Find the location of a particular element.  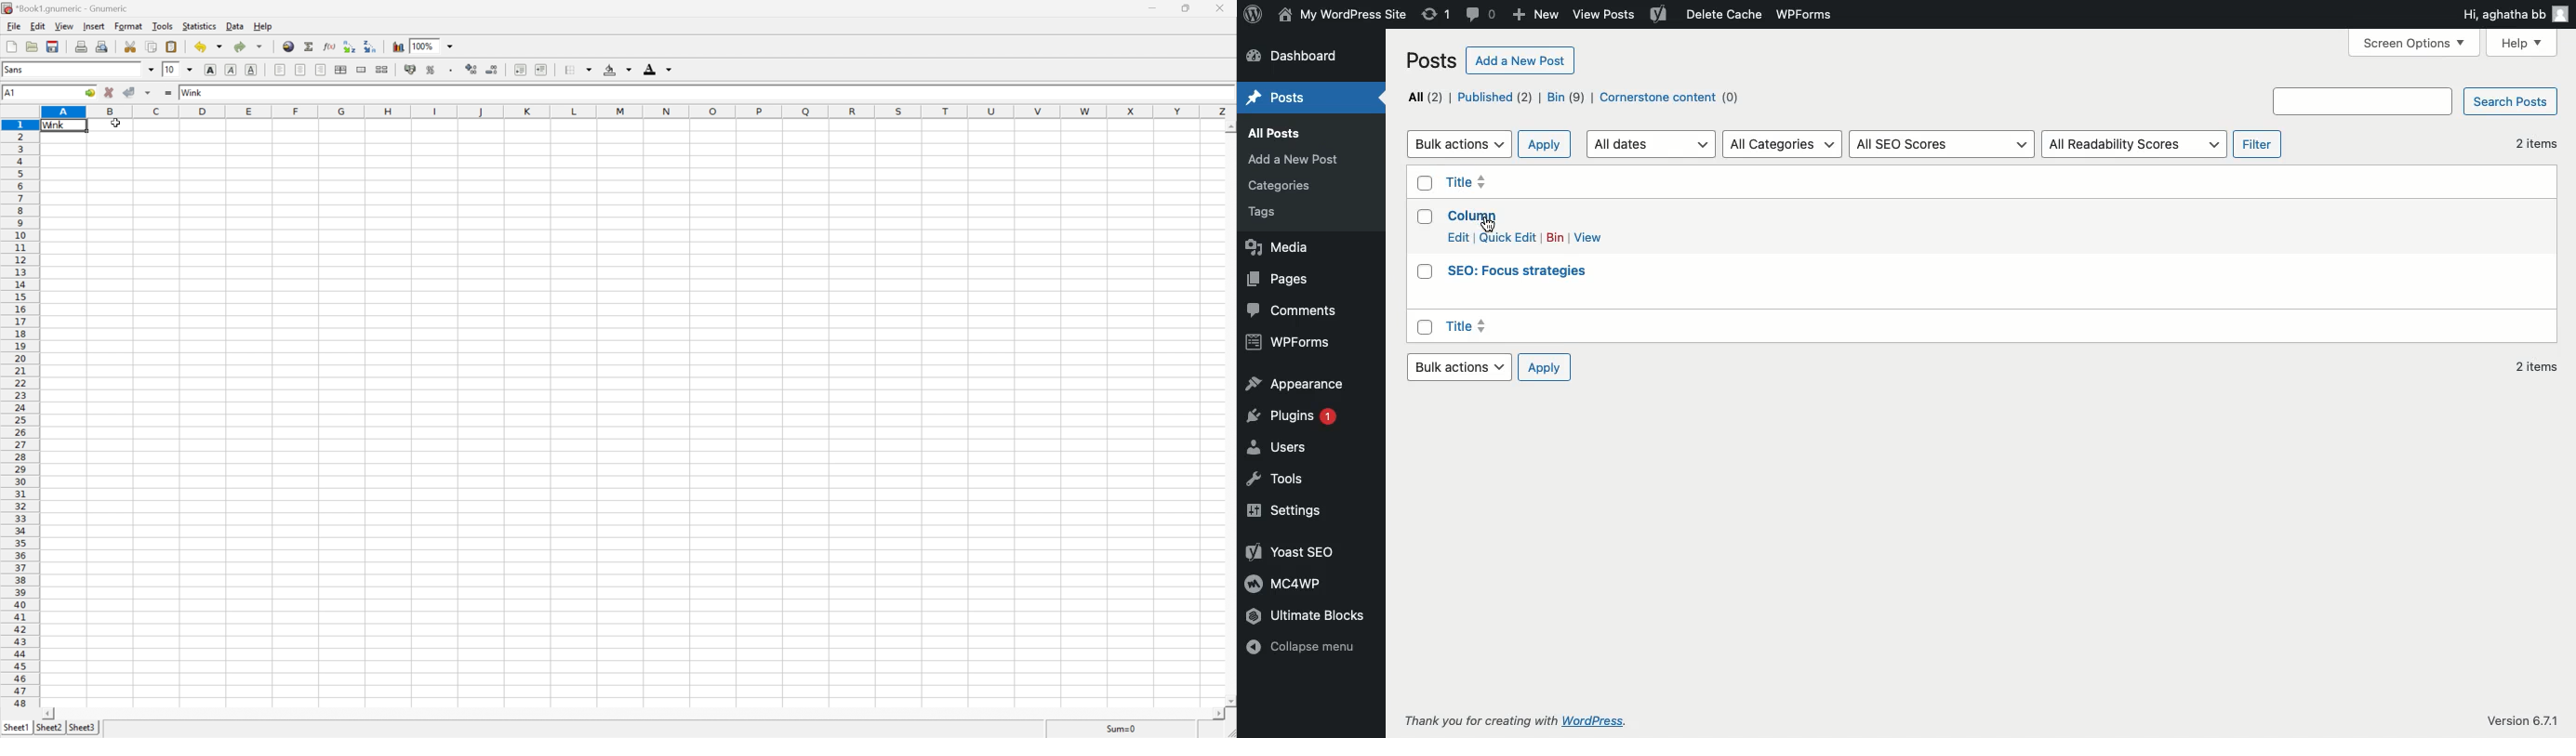

2 items is located at coordinates (2541, 258).